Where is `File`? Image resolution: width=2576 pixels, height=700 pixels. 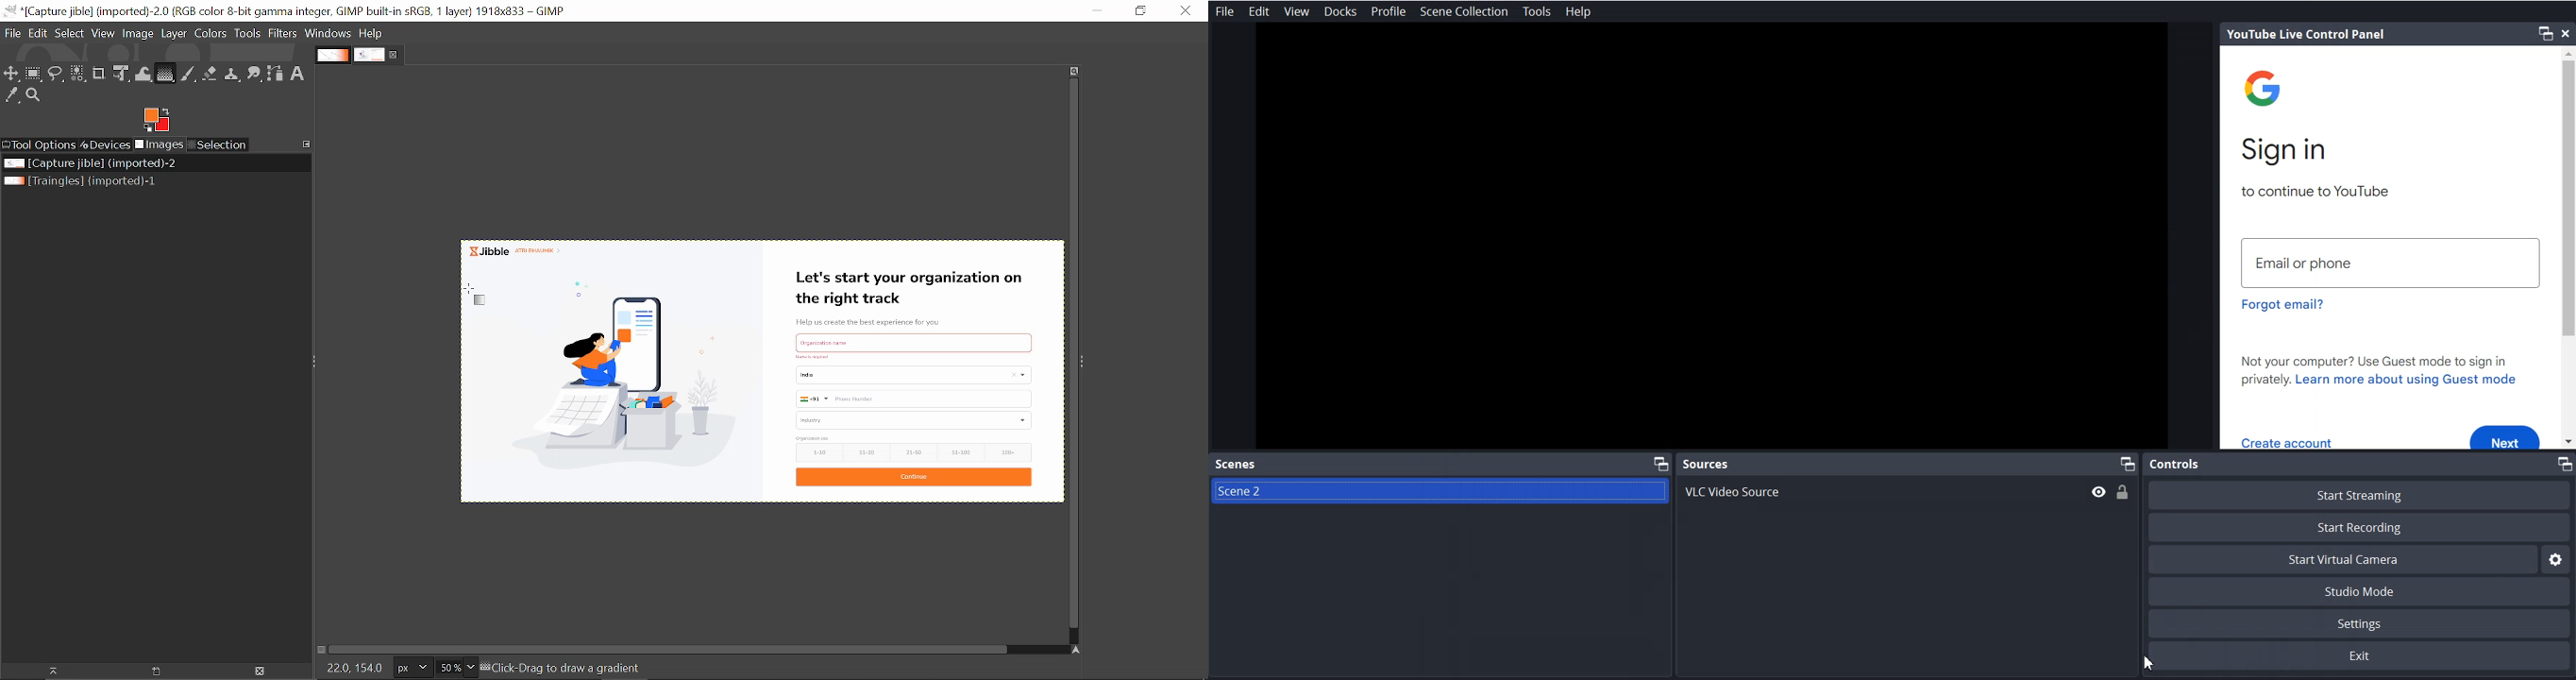
File is located at coordinates (13, 32).